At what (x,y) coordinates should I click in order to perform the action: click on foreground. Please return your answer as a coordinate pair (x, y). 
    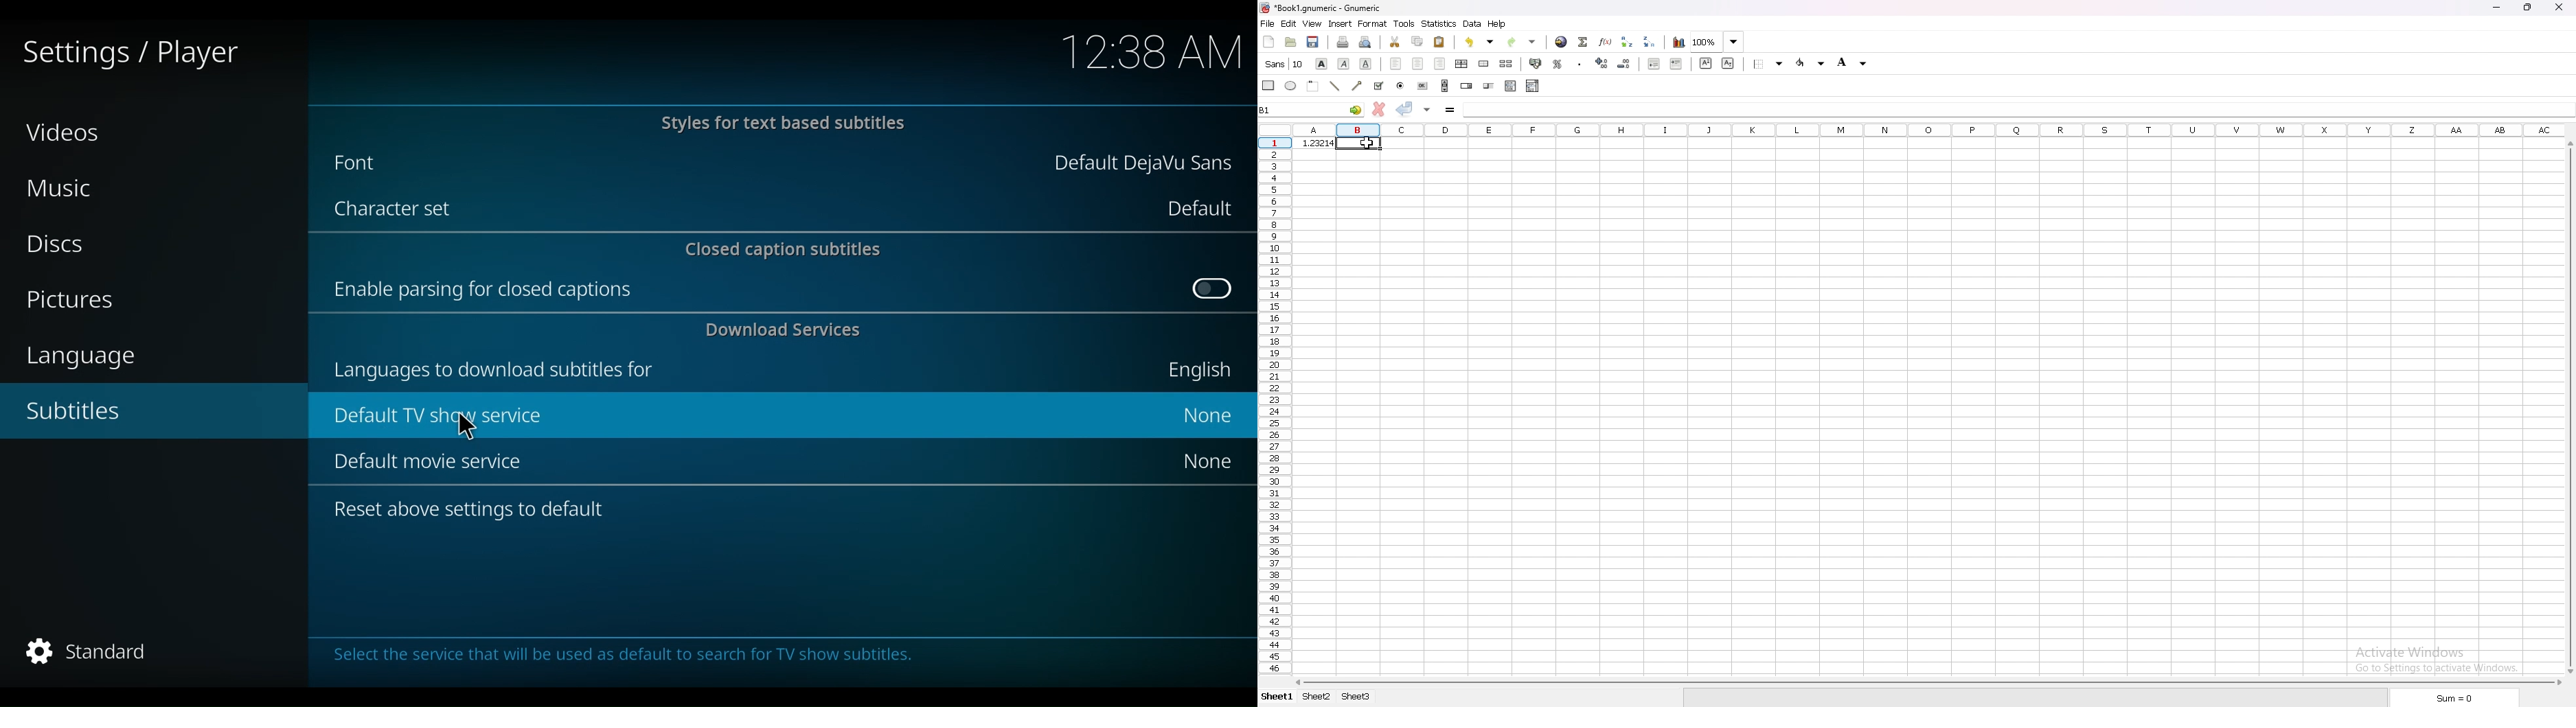
    Looking at the image, I should click on (1810, 63).